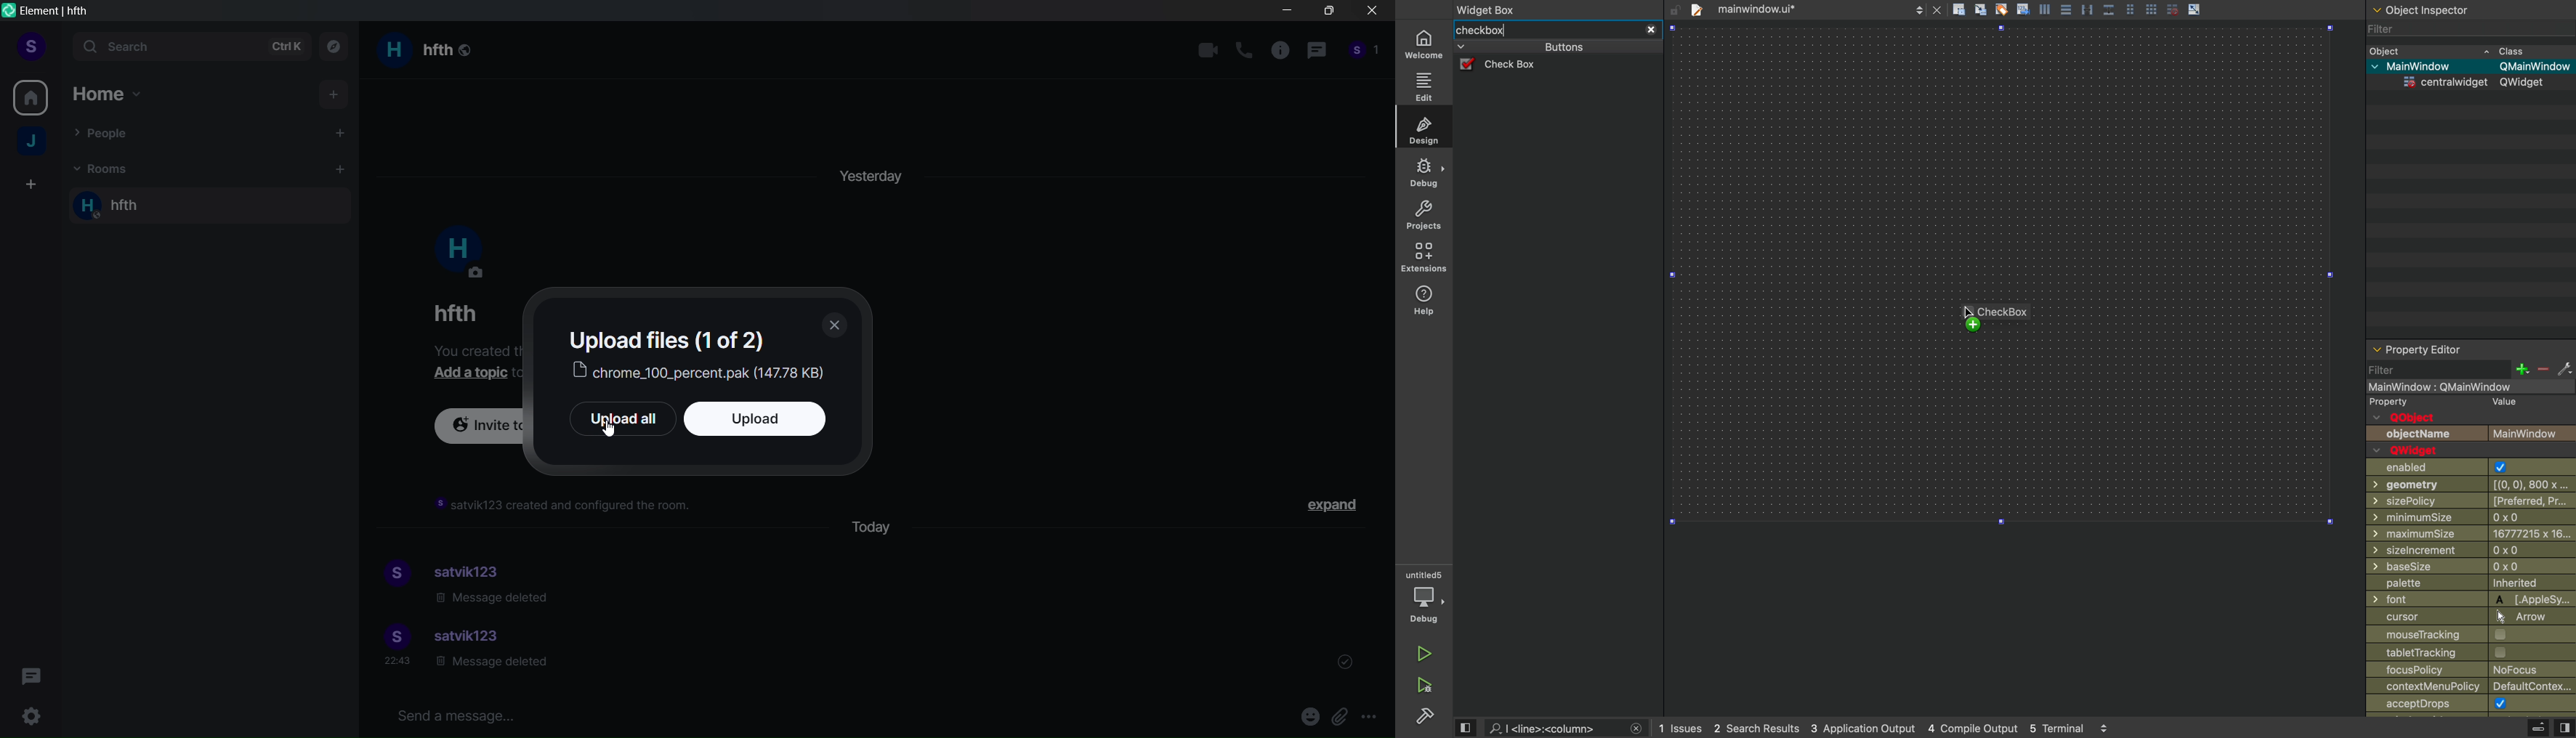  Describe the element at coordinates (565, 506) in the screenshot. I see `instruction` at that location.